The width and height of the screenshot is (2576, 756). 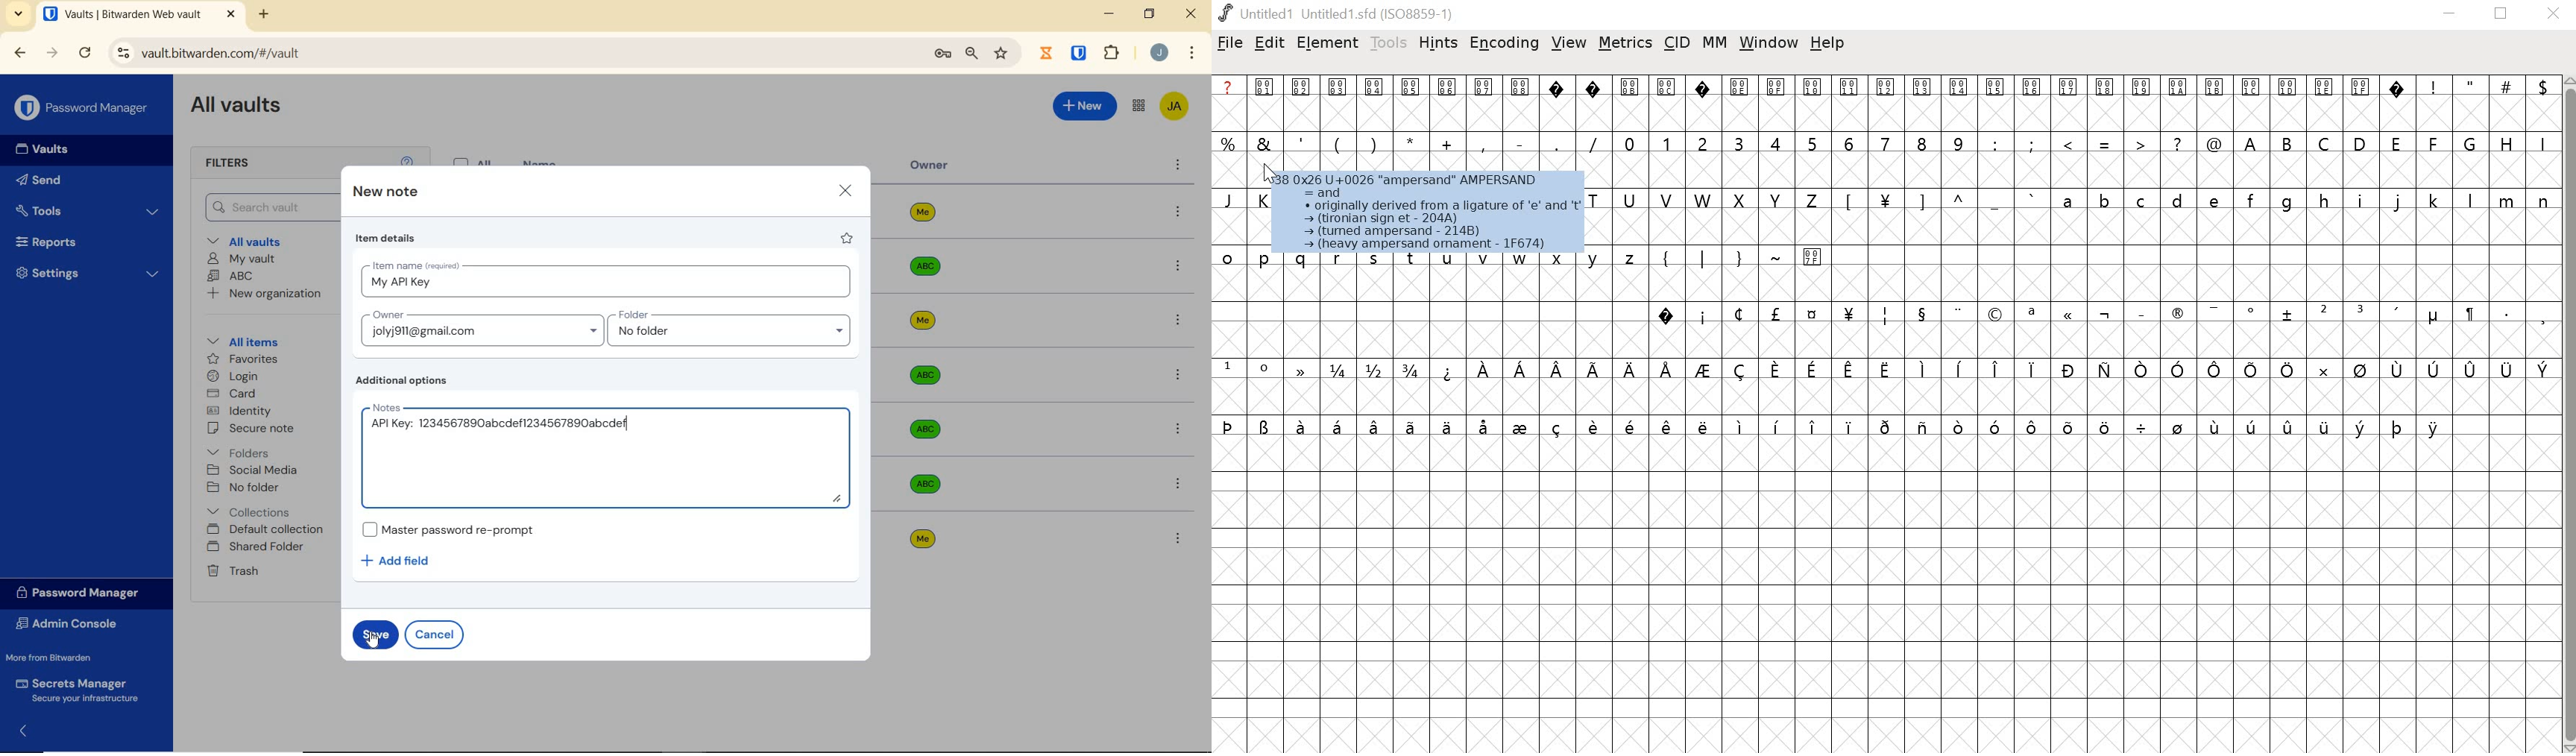 What do you see at coordinates (1229, 368) in the screenshot?
I see `1` at bounding box center [1229, 368].